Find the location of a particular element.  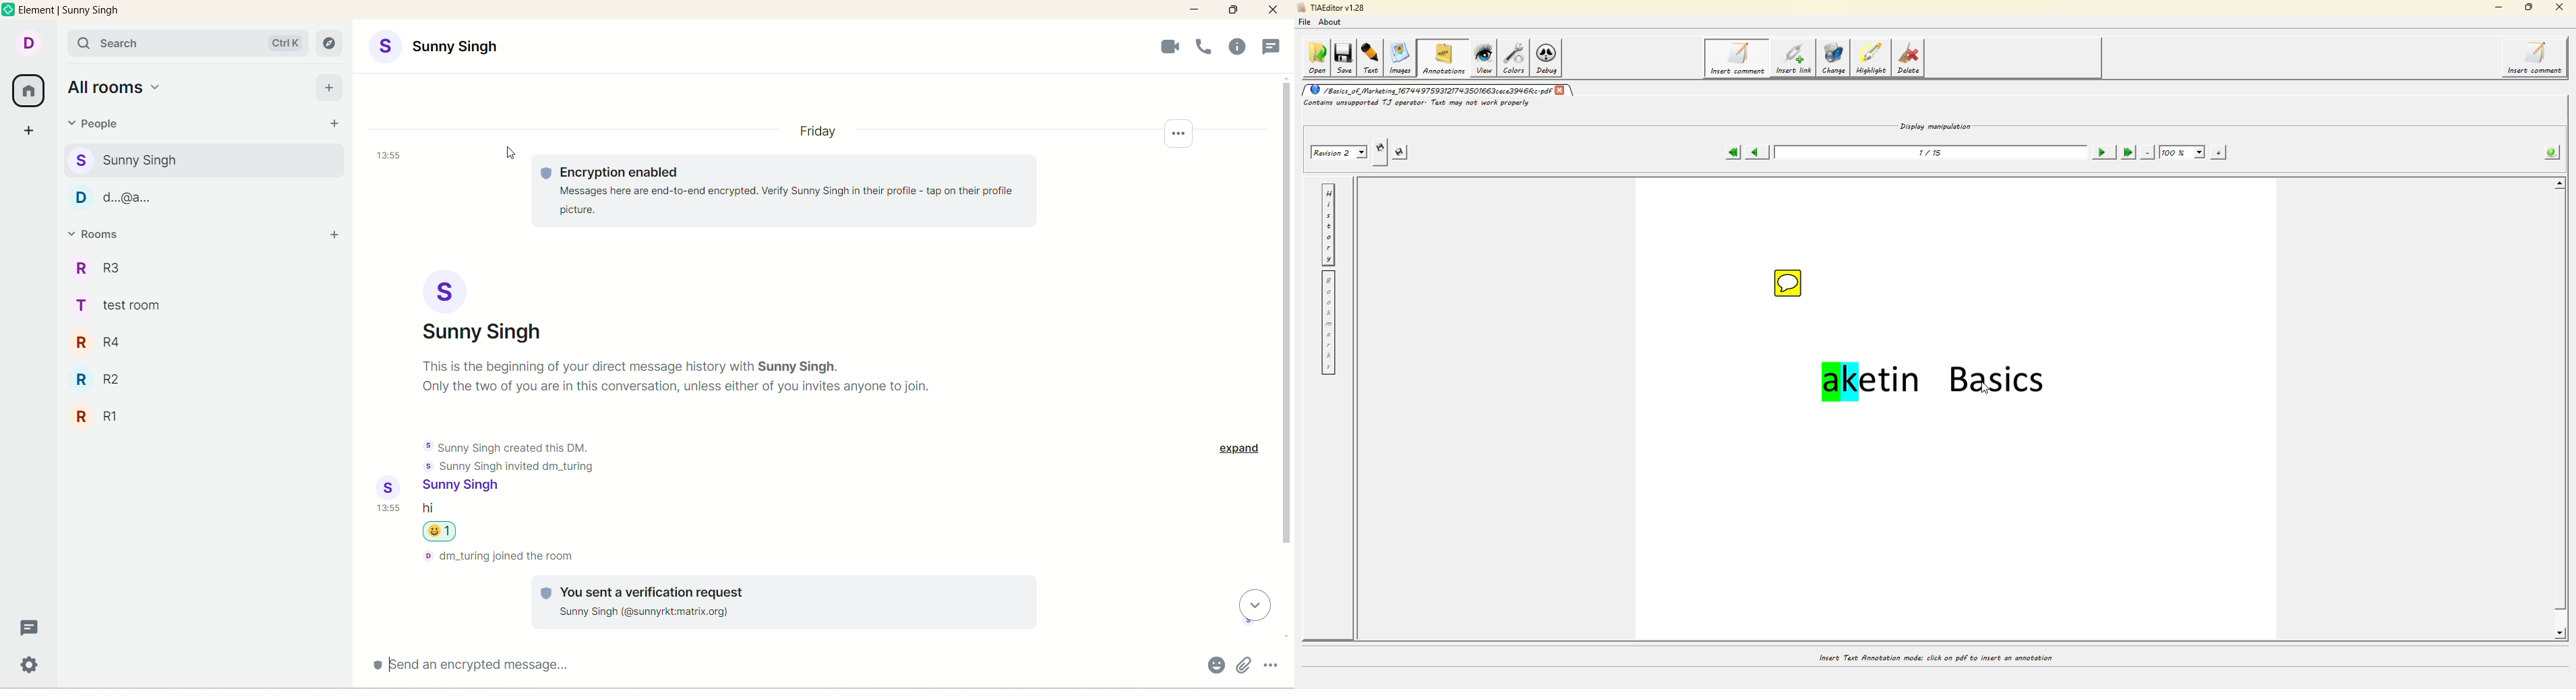

options is located at coordinates (1271, 665).